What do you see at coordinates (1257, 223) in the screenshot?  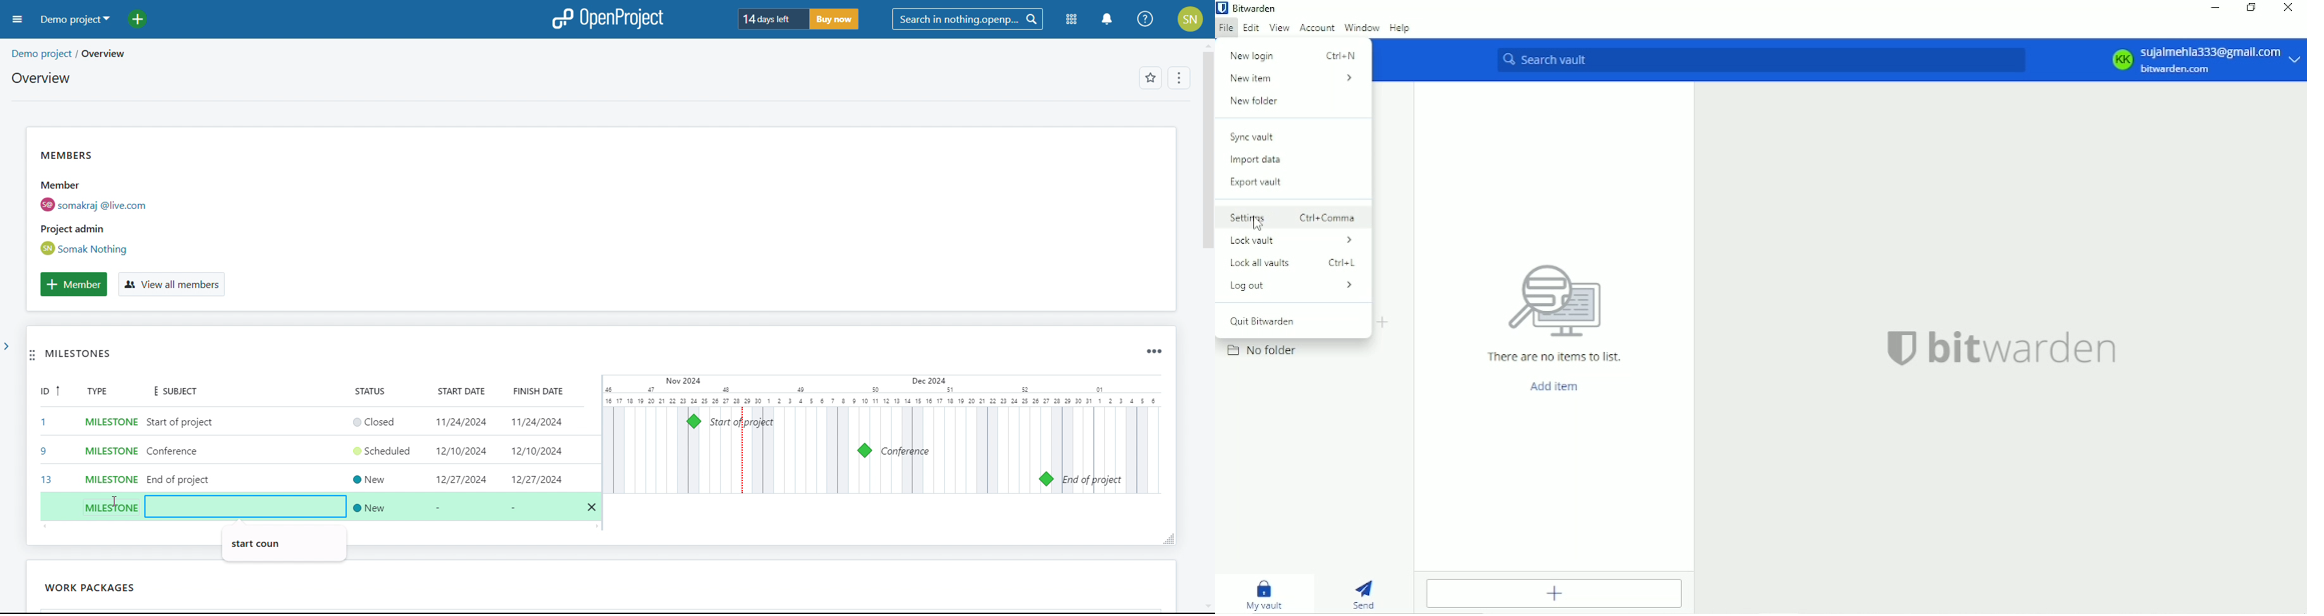 I see `Cursor` at bounding box center [1257, 223].